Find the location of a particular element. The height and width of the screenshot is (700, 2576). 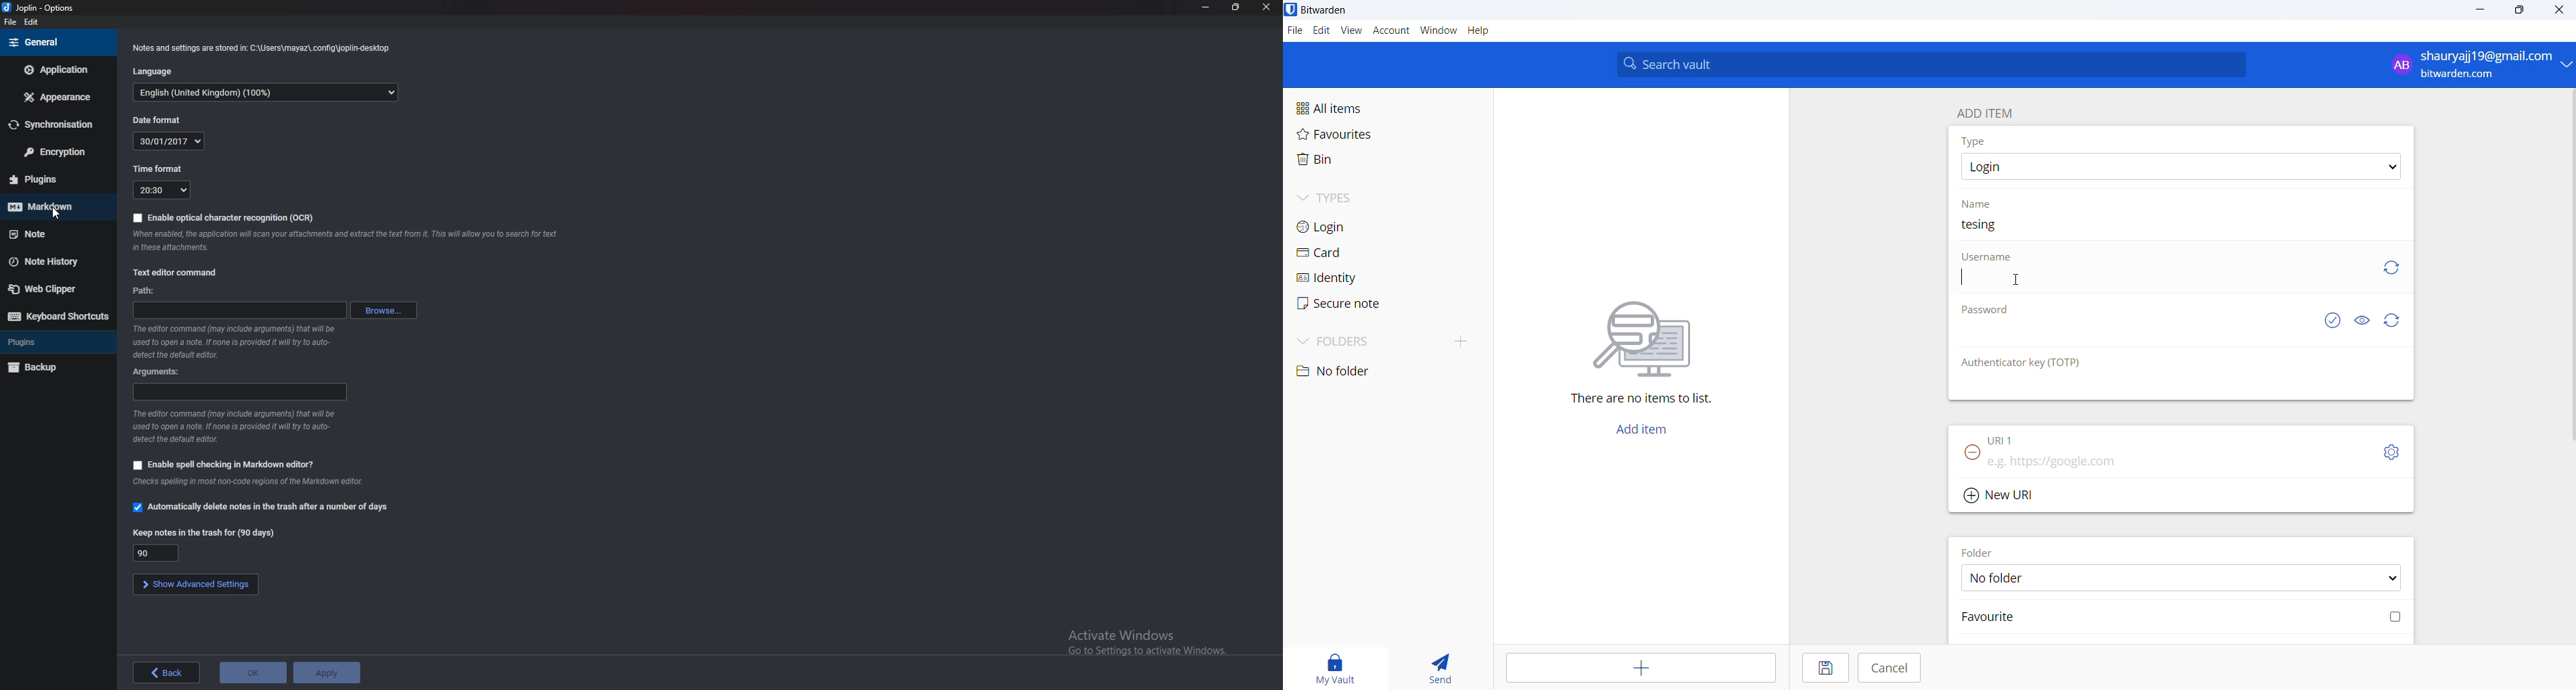

20:30 is located at coordinates (163, 190).